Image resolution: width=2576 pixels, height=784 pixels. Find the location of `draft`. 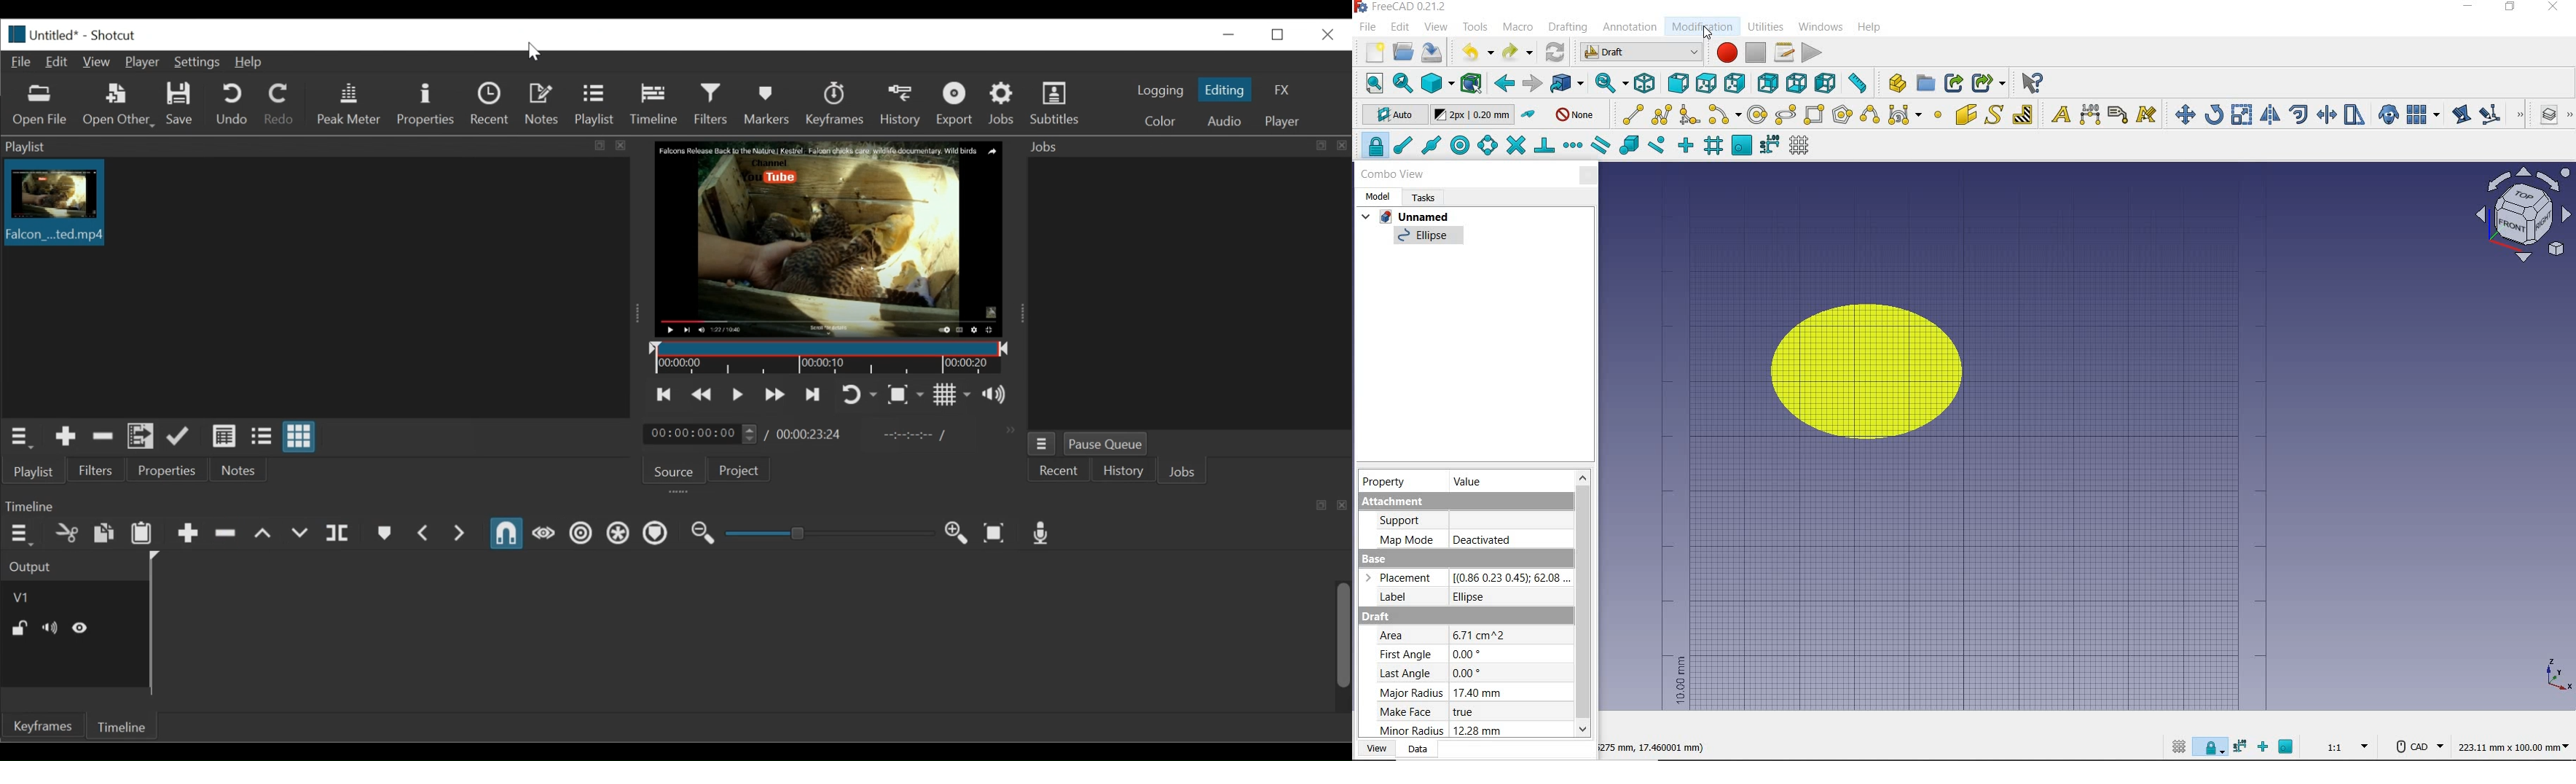

draft is located at coordinates (1459, 675).